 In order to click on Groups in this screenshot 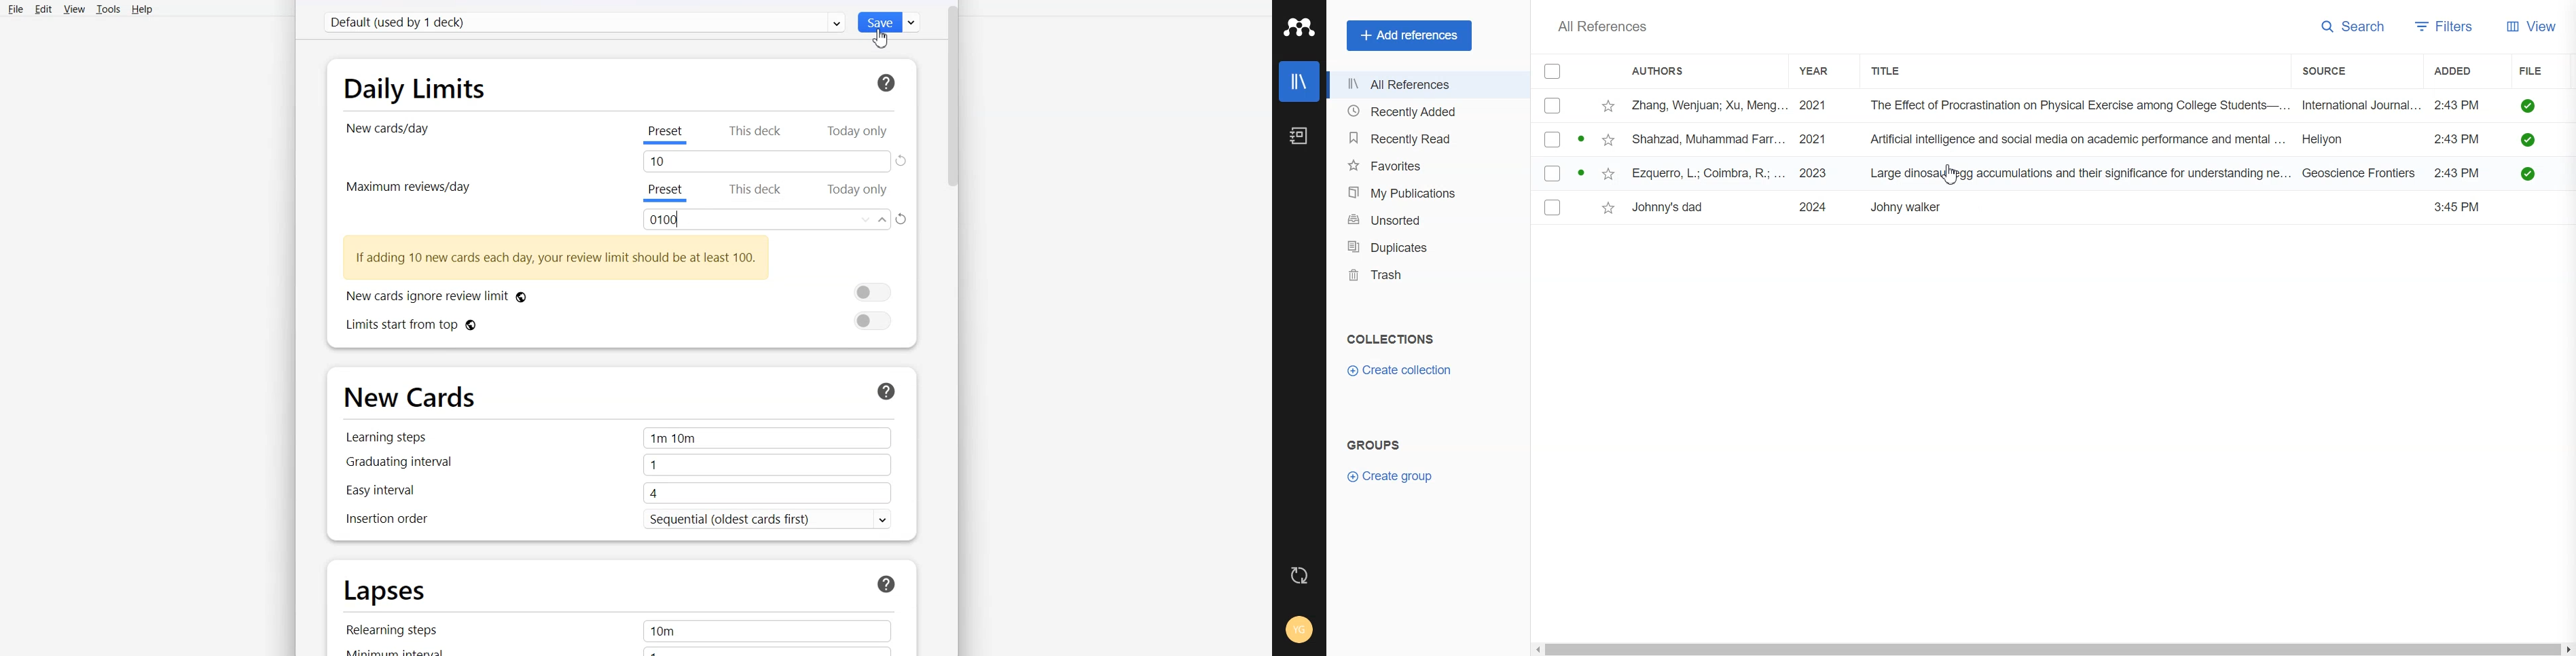, I will do `click(1373, 444)`.